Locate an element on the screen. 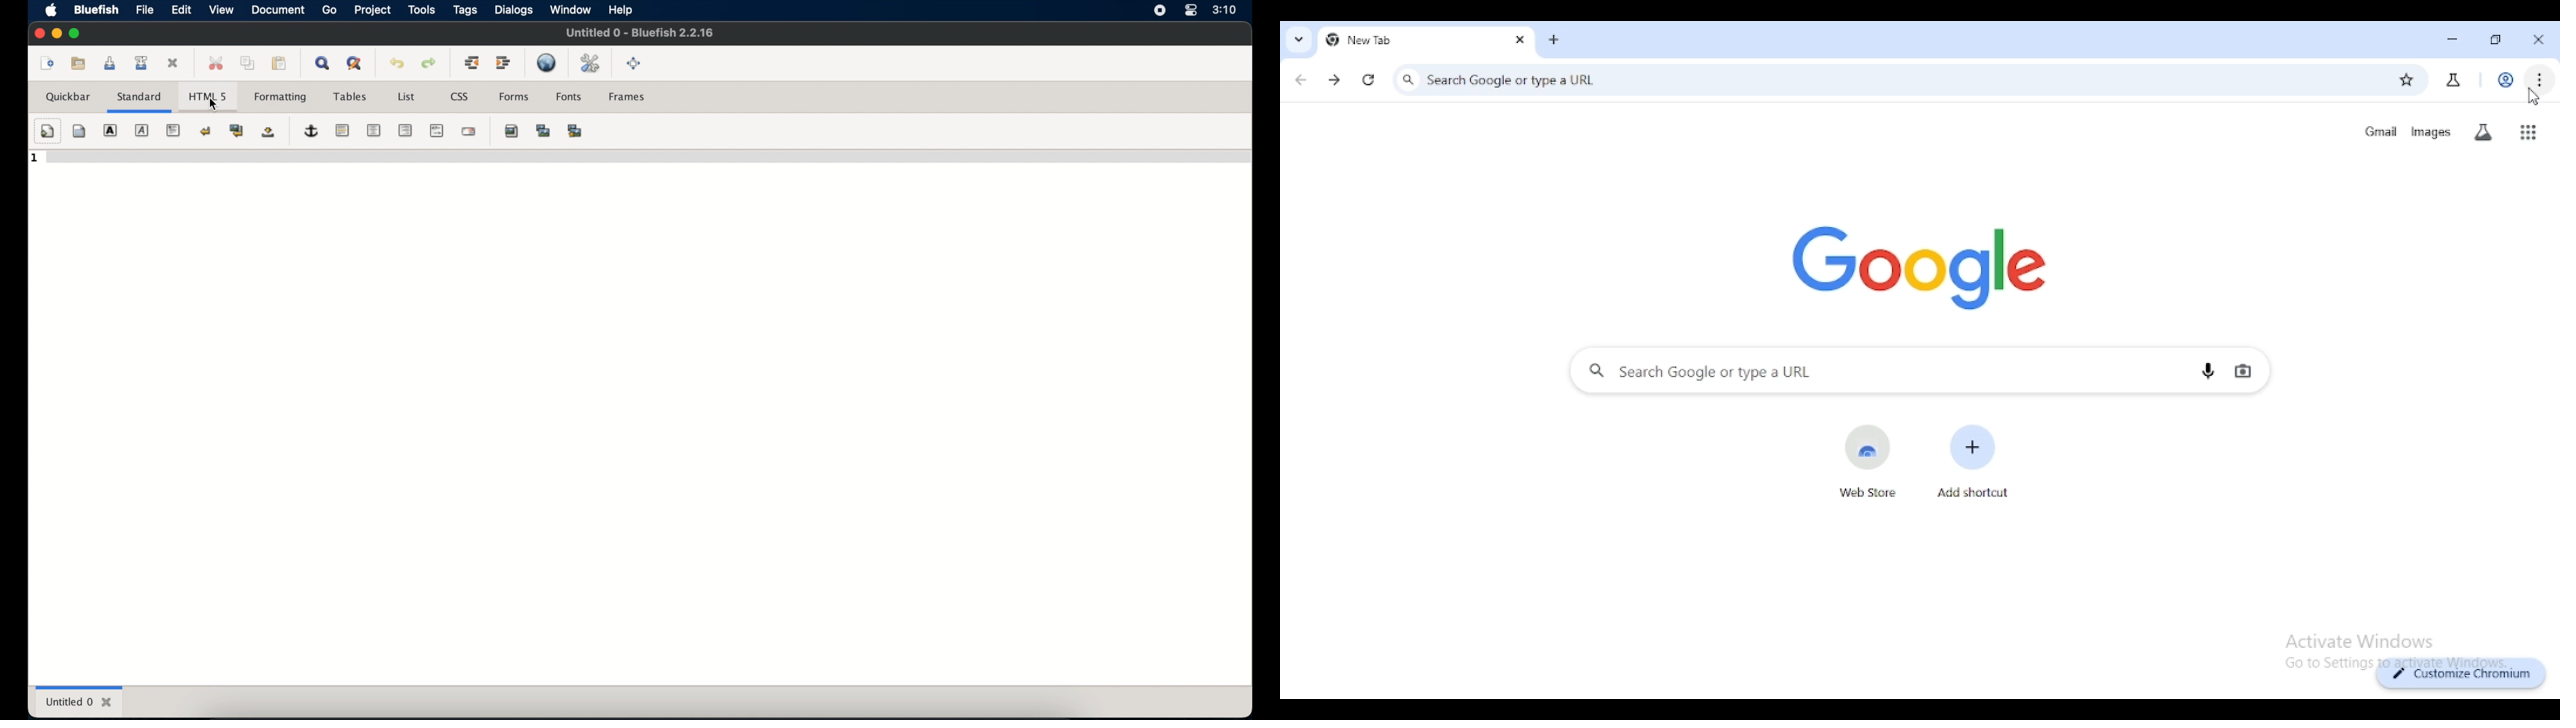 Image resolution: width=2576 pixels, height=728 pixels. cut is located at coordinates (216, 67).